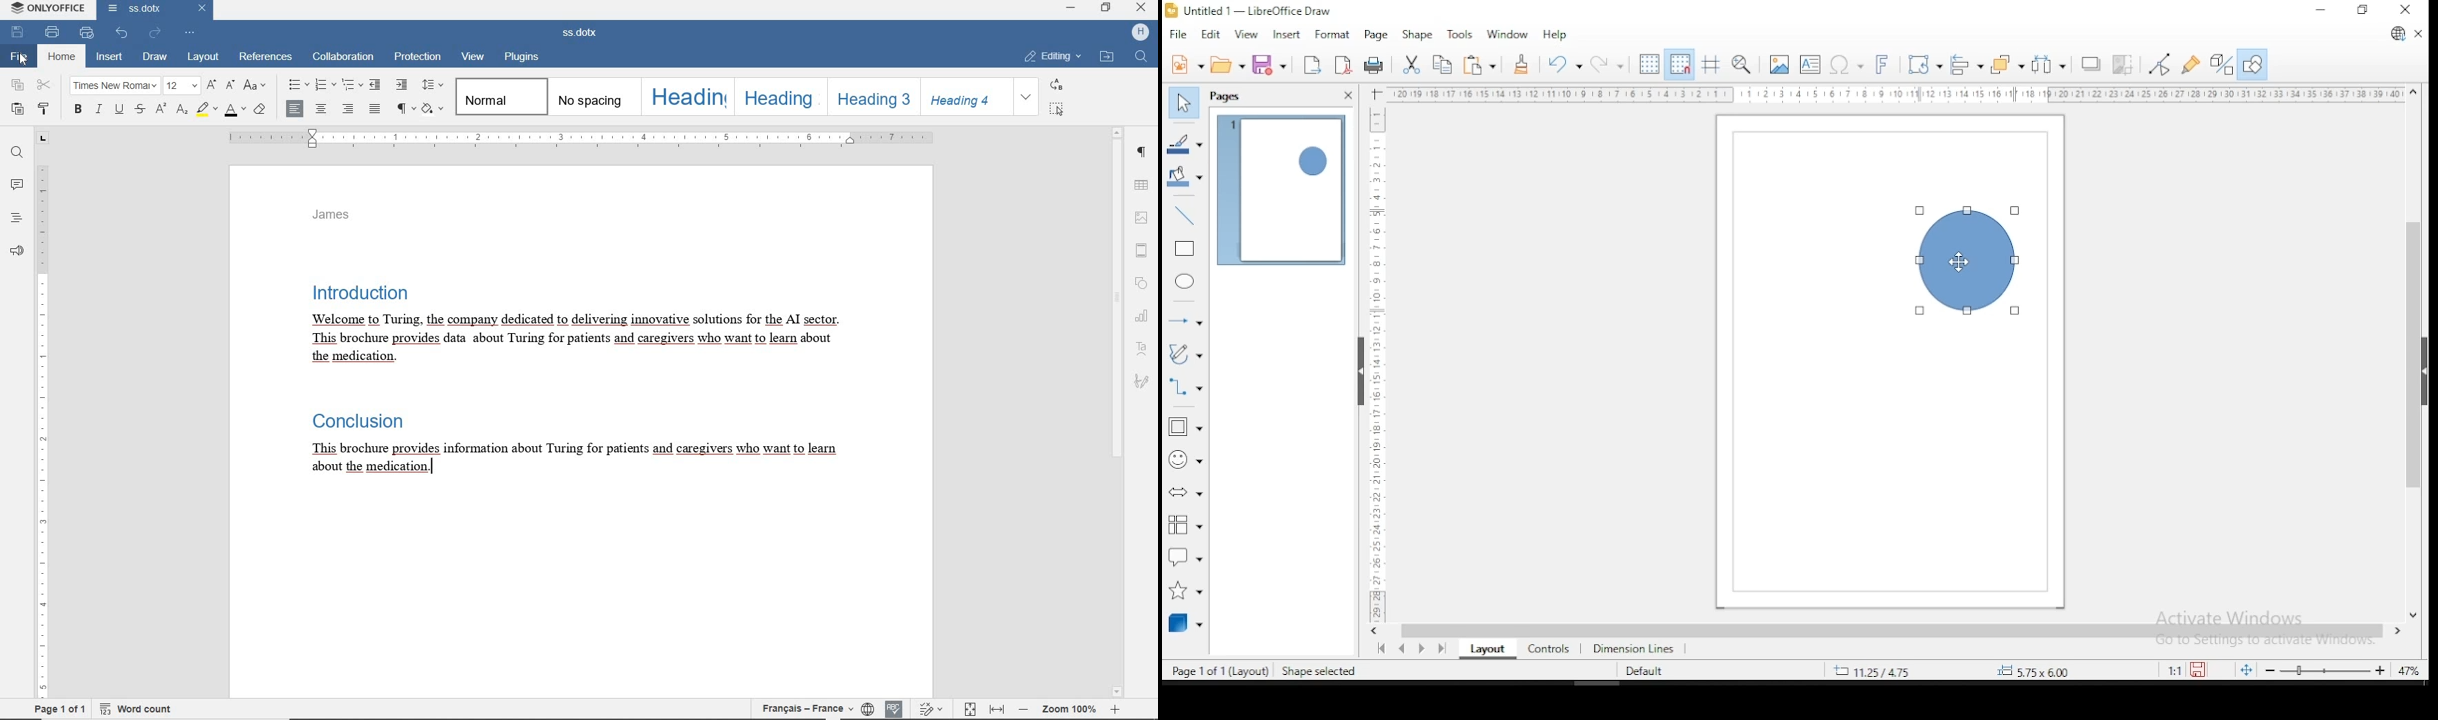  What do you see at coordinates (2007, 64) in the screenshot?
I see `arrange` at bounding box center [2007, 64].